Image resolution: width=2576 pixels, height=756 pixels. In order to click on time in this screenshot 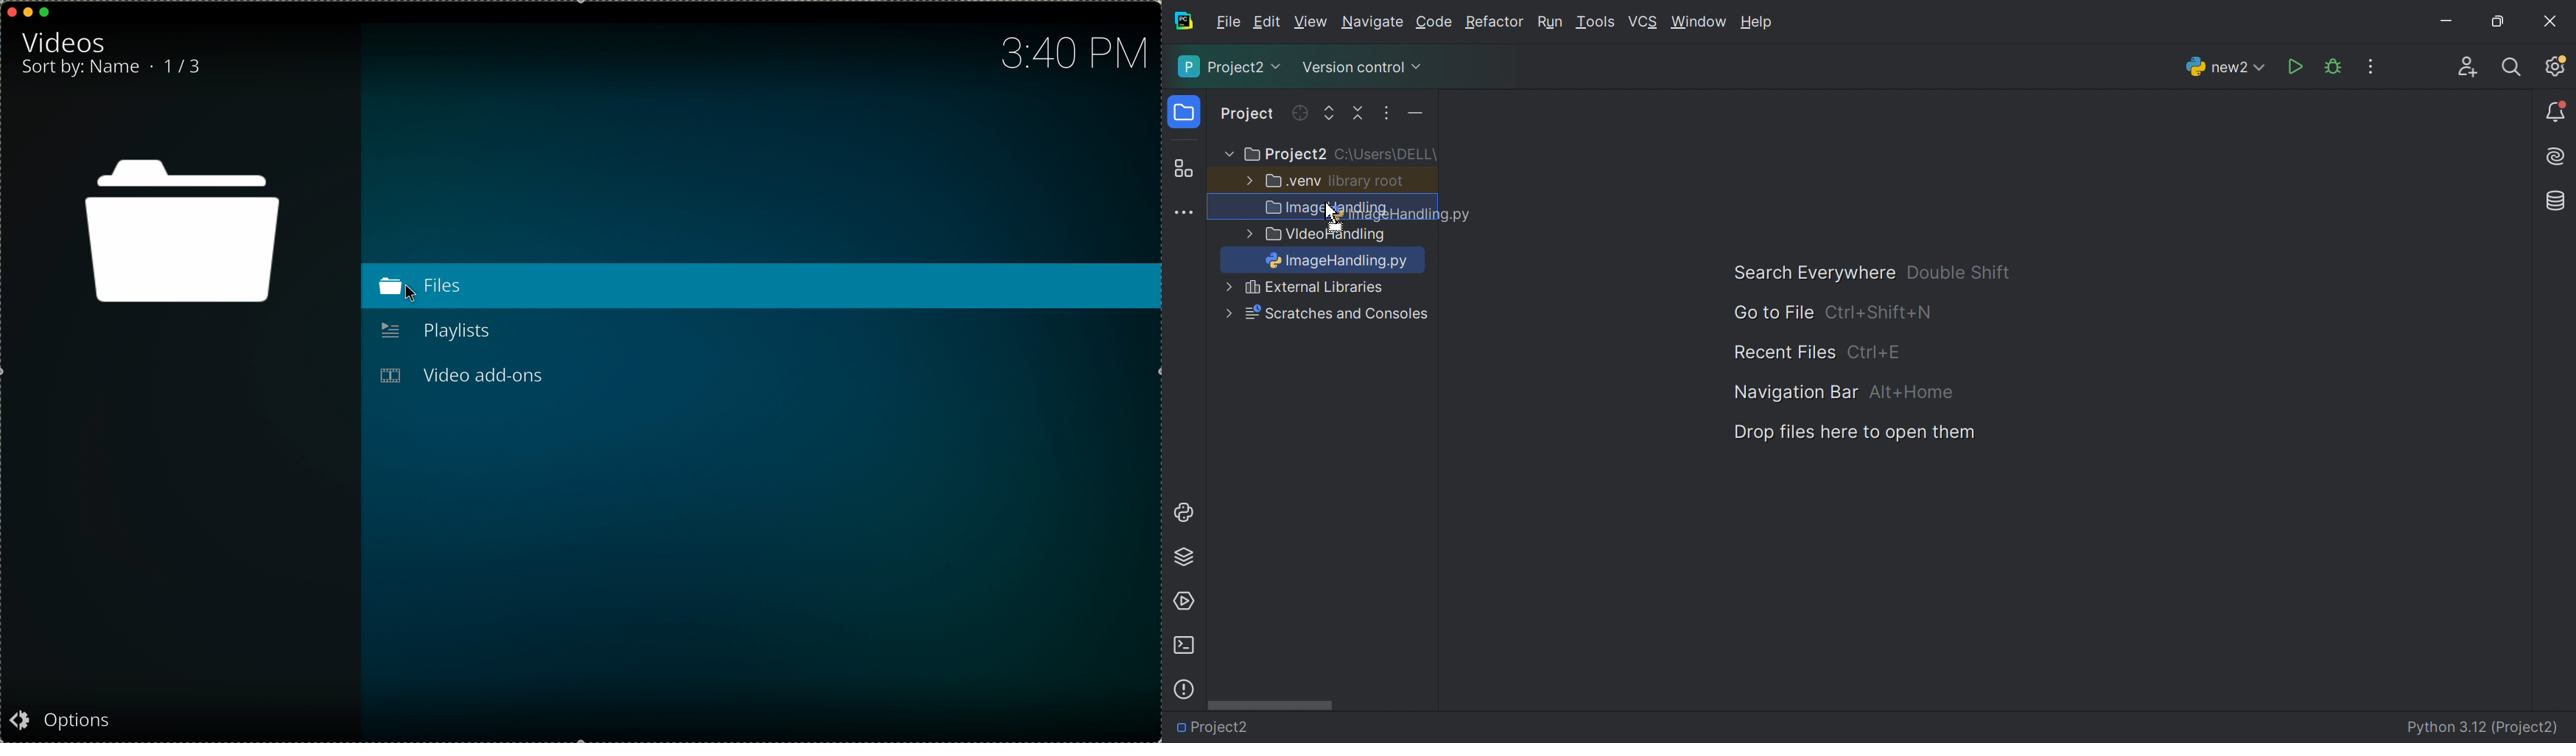, I will do `click(1075, 59)`.